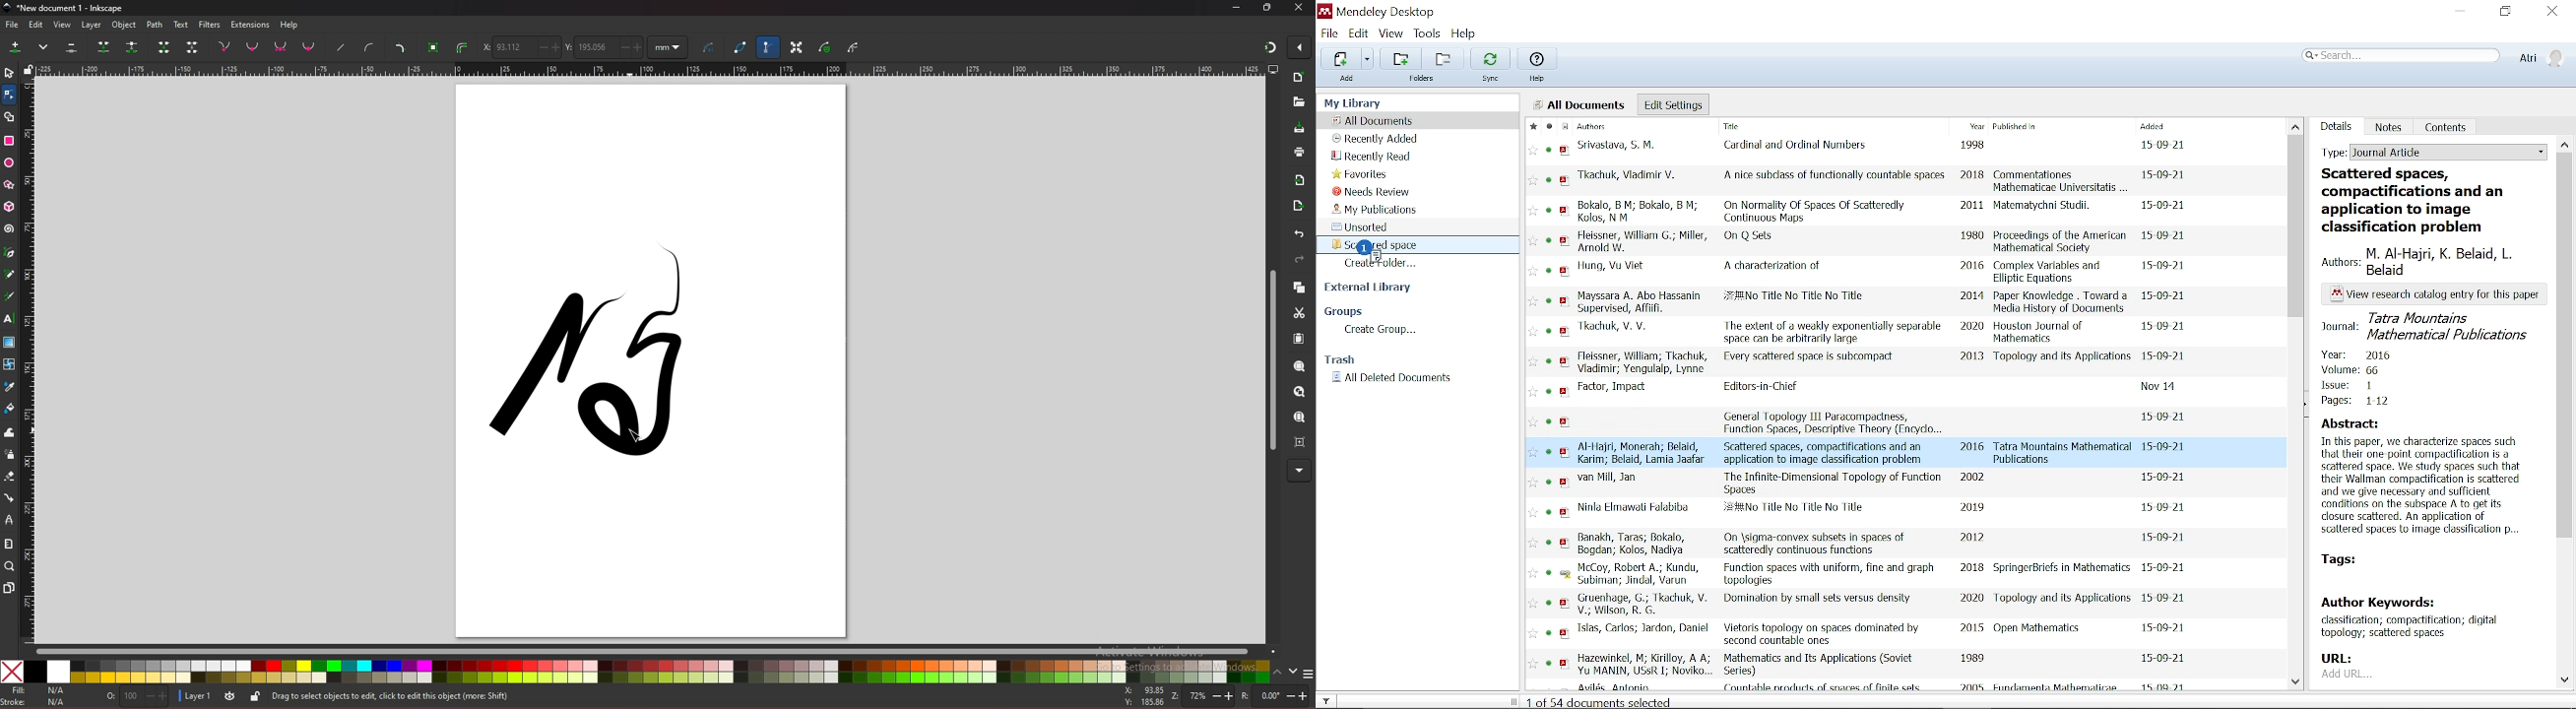 The image size is (2576, 728). Describe the element at coordinates (1796, 298) in the screenshot. I see `title` at that location.